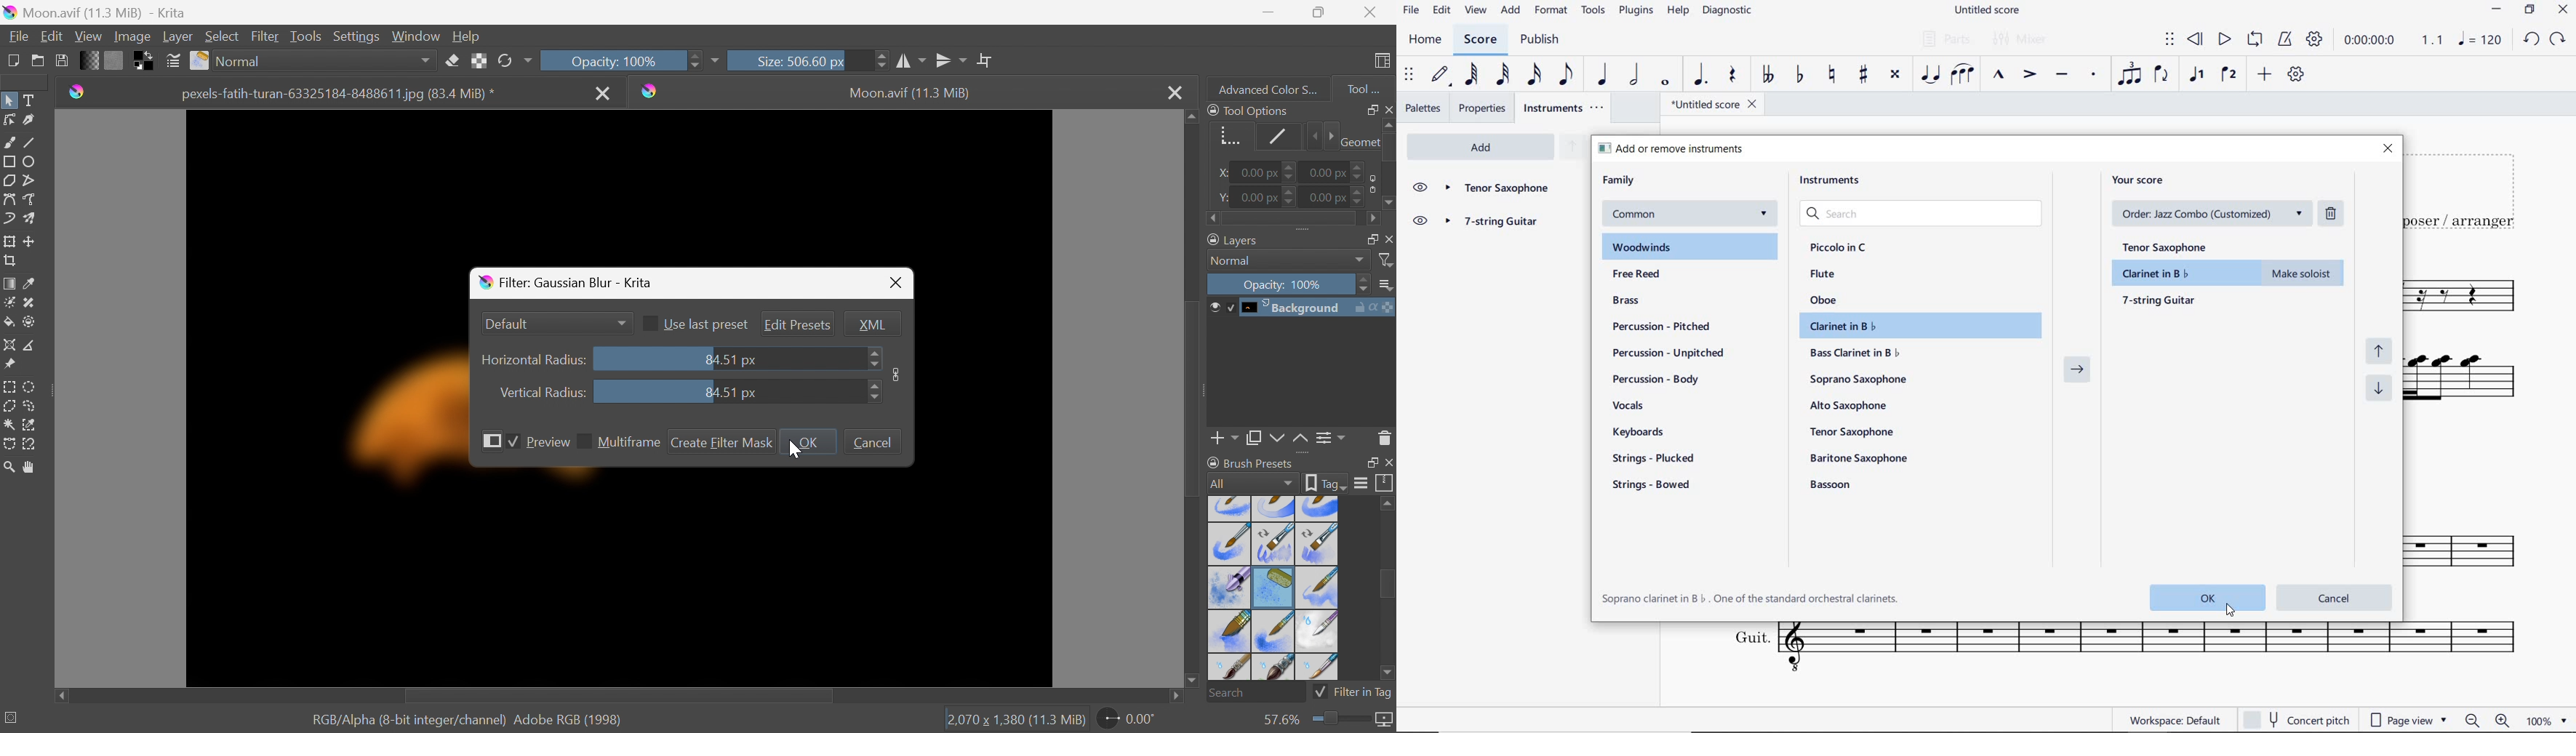  What do you see at coordinates (2162, 75) in the screenshot?
I see `FLIP DIRECTION` at bounding box center [2162, 75].